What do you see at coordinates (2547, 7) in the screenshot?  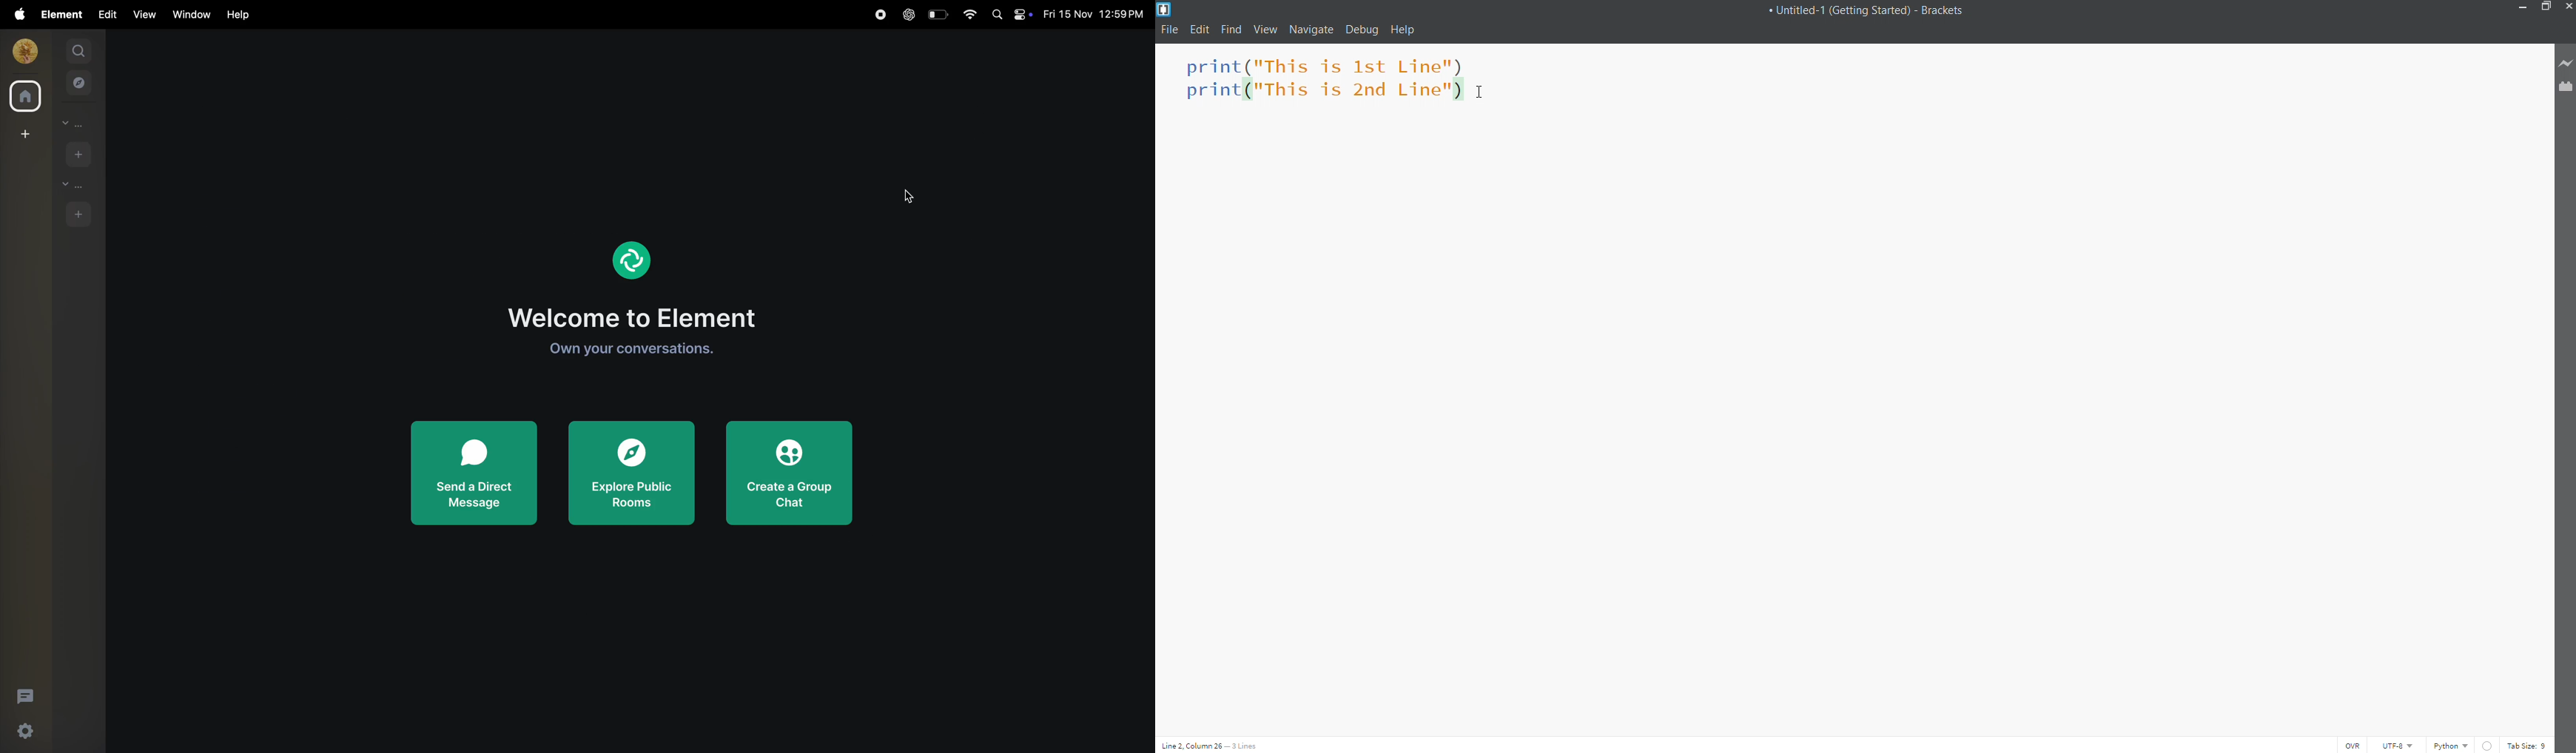 I see `Maximize` at bounding box center [2547, 7].